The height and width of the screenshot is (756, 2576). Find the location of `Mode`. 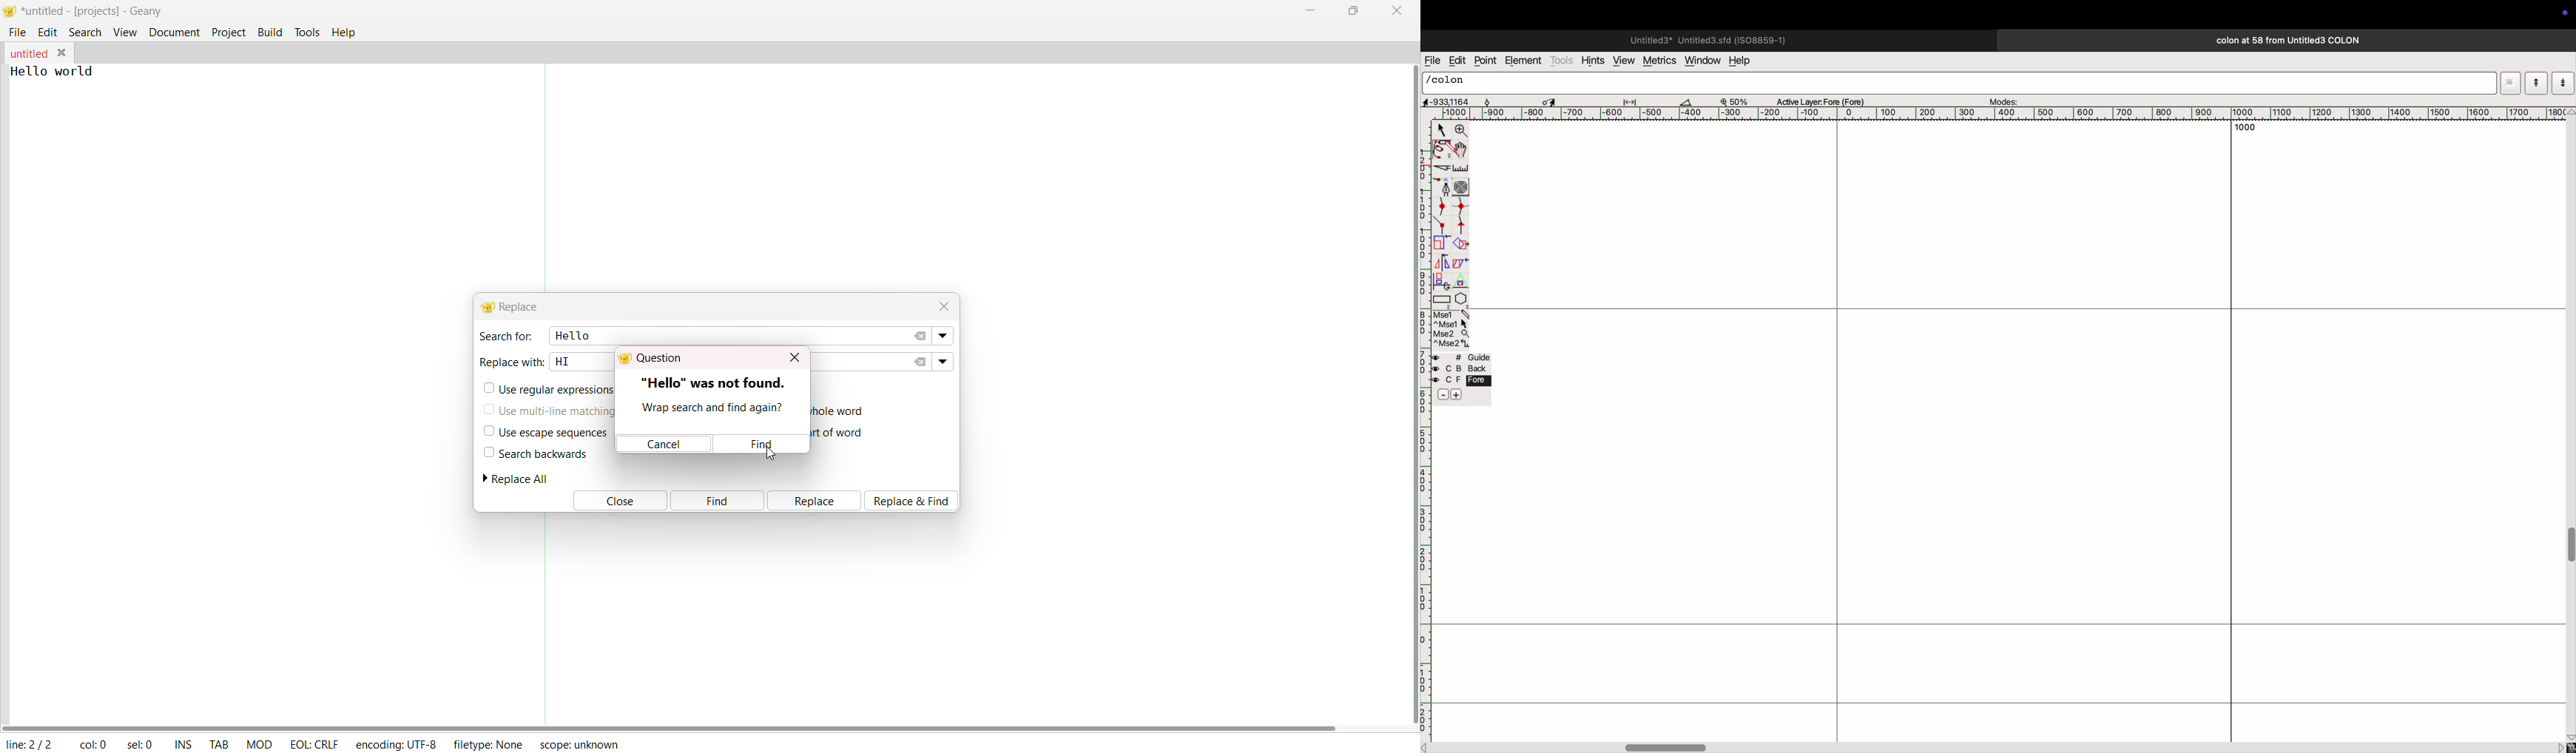

Mode is located at coordinates (2507, 82).